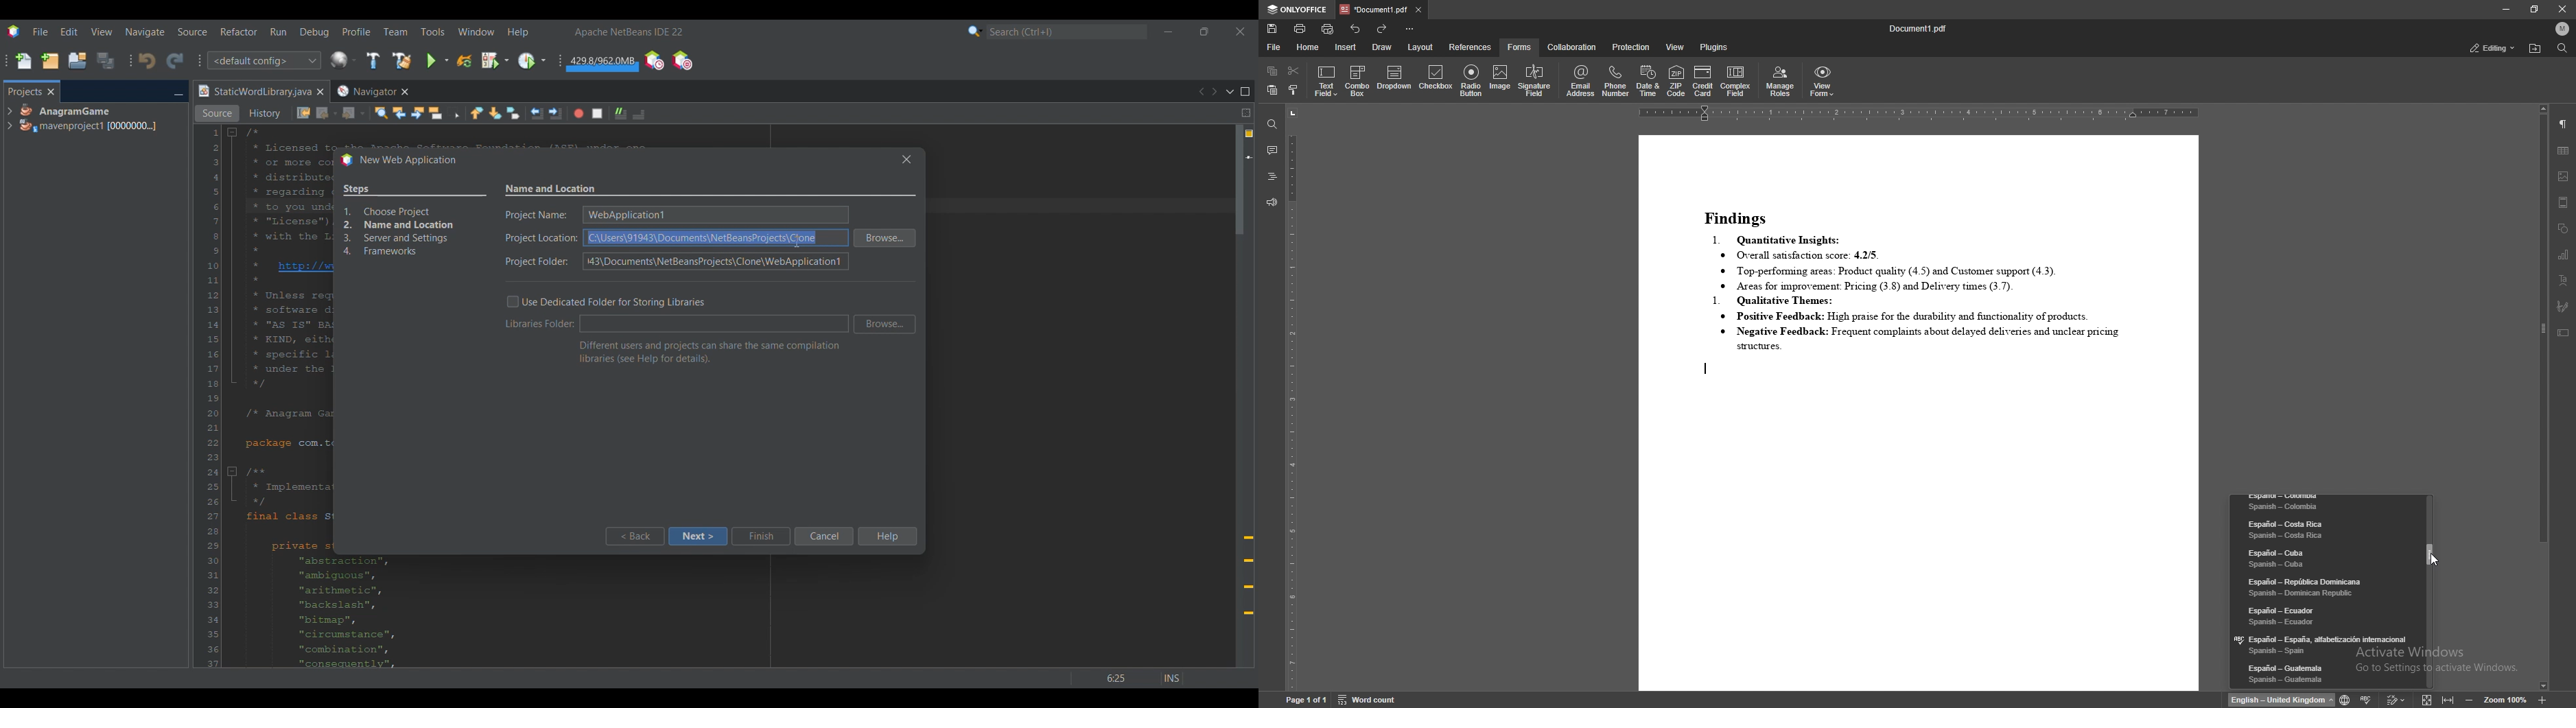 The height and width of the screenshot is (728, 2576). Describe the element at coordinates (698, 536) in the screenshot. I see `Next highlighted by cursor` at that location.